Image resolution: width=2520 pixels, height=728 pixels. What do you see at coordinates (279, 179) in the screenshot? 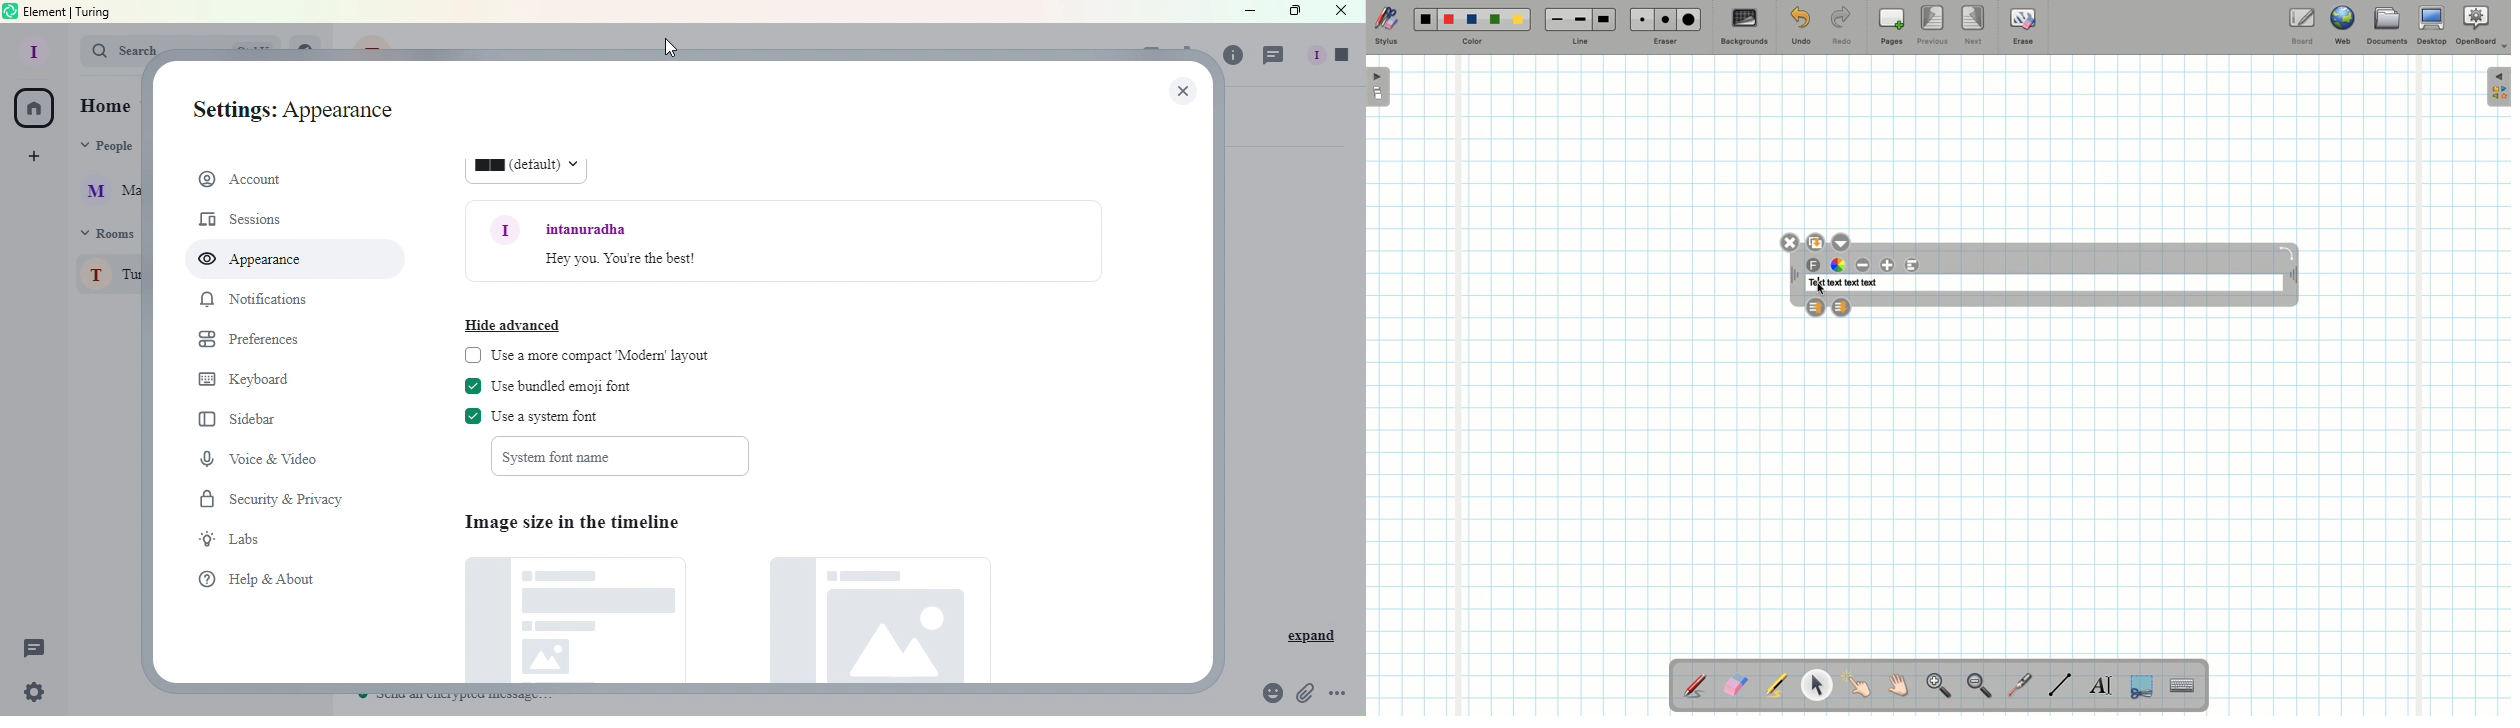
I see `Account` at bounding box center [279, 179].